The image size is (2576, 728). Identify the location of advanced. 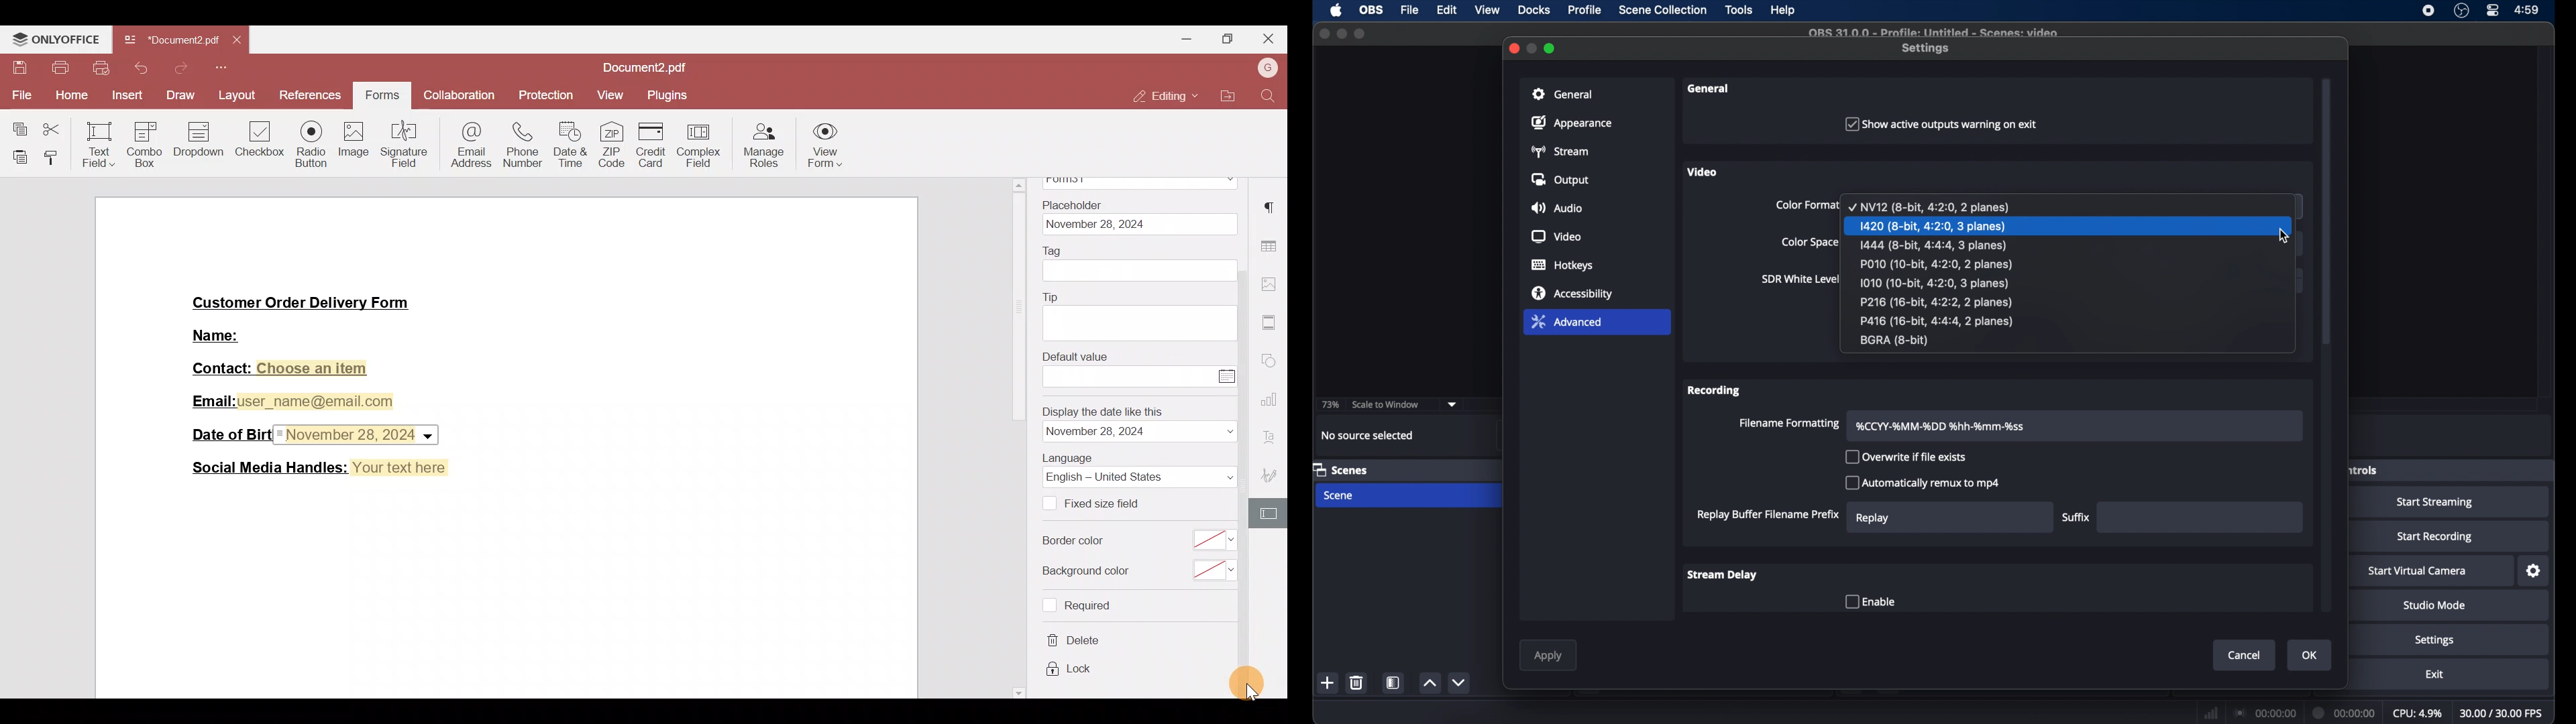
(1597, 323).